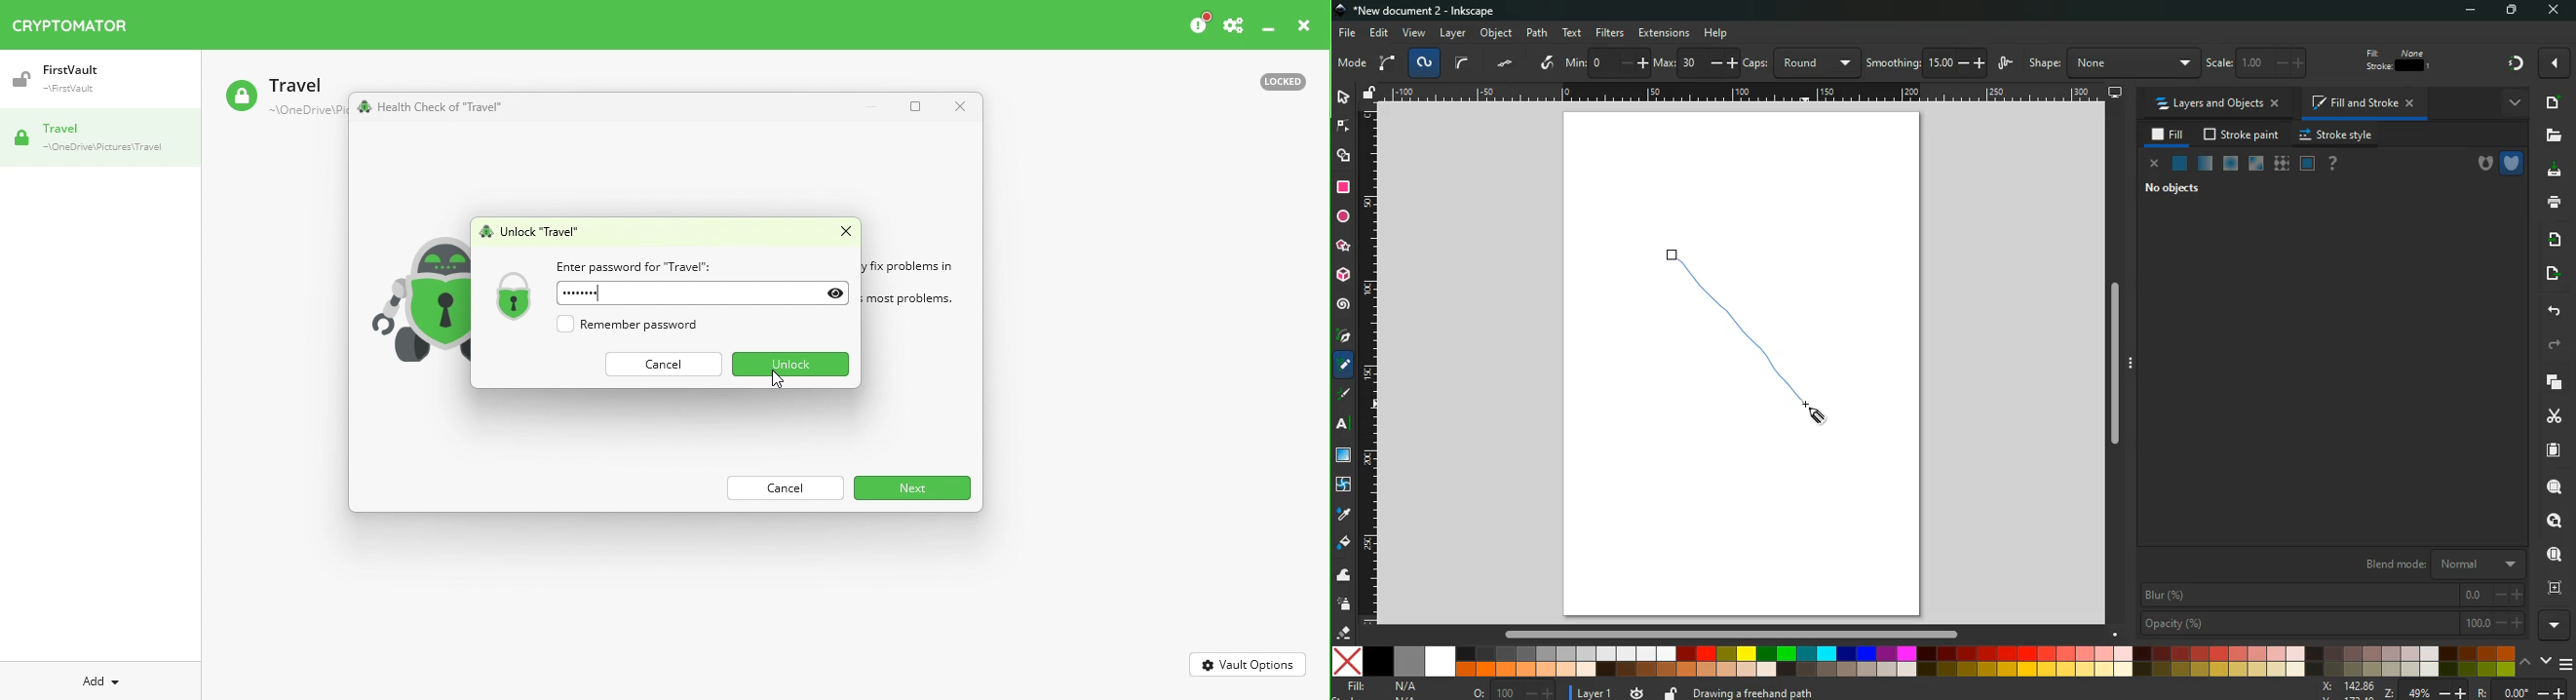 The height and width of the screenshot is (700, 2576). What do you see at coordinates (1744, 95) in the screenshot?
I see `` at bounding box center [1744, 95].